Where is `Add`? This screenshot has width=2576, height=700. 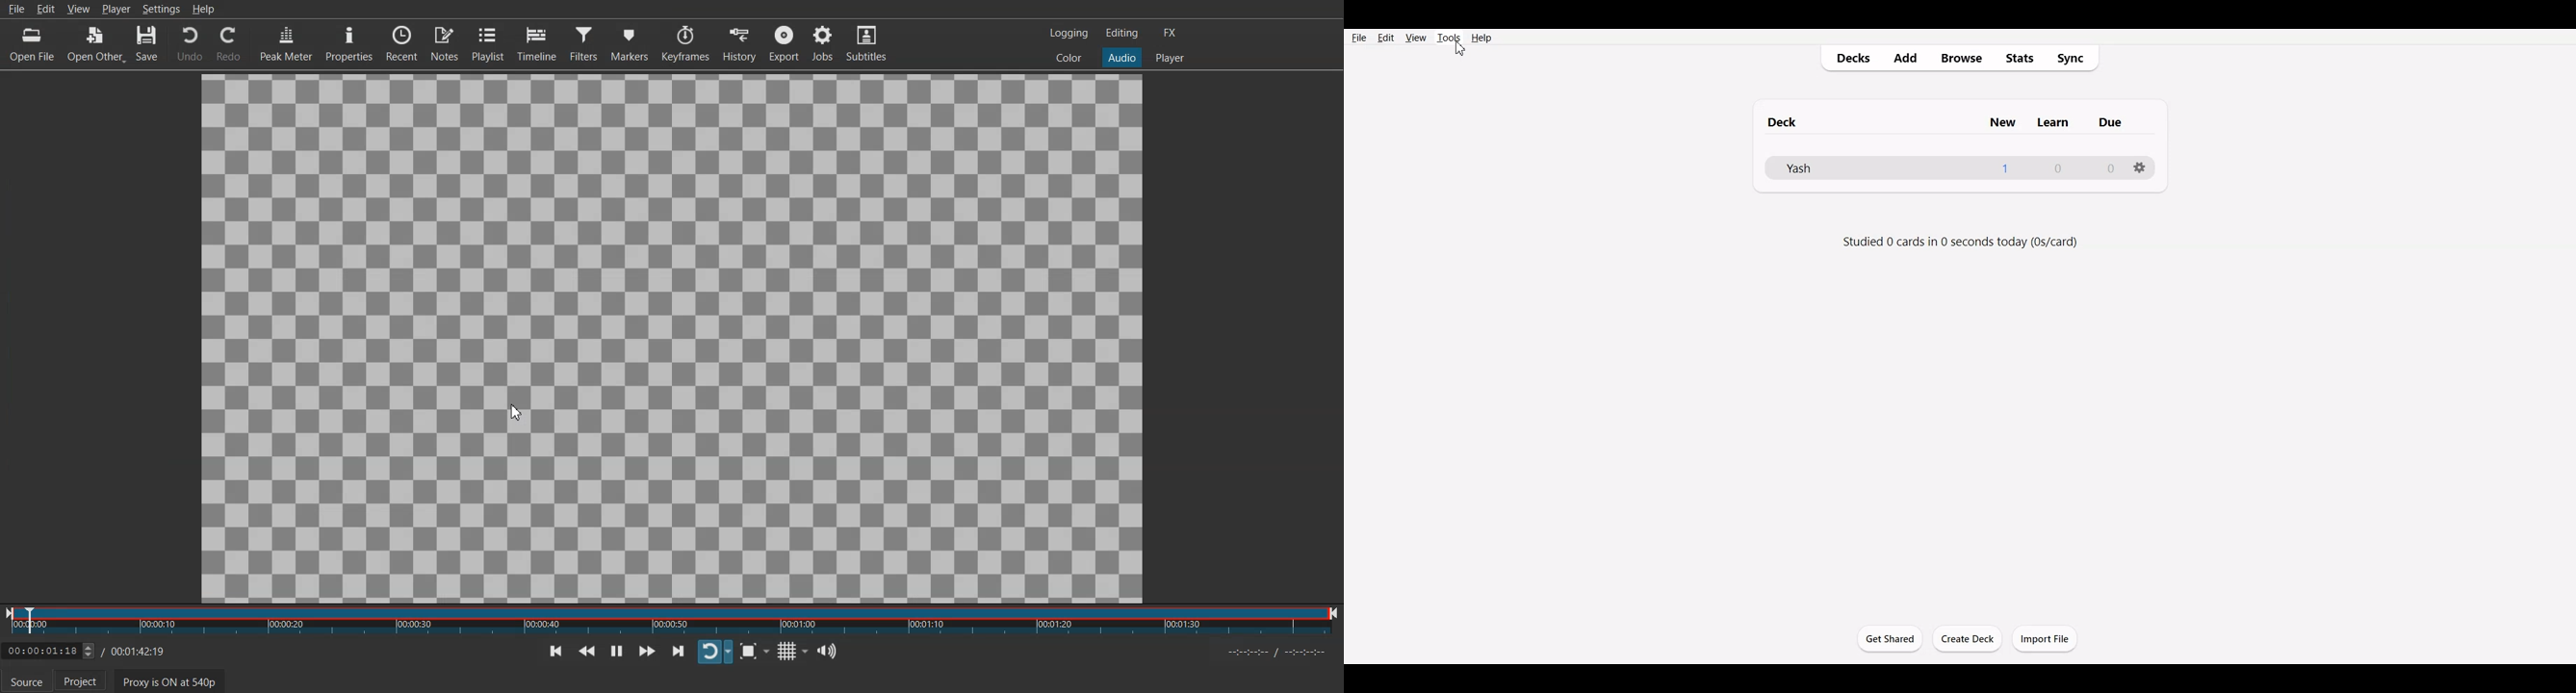
Add is located at coordinates (1909, 58).